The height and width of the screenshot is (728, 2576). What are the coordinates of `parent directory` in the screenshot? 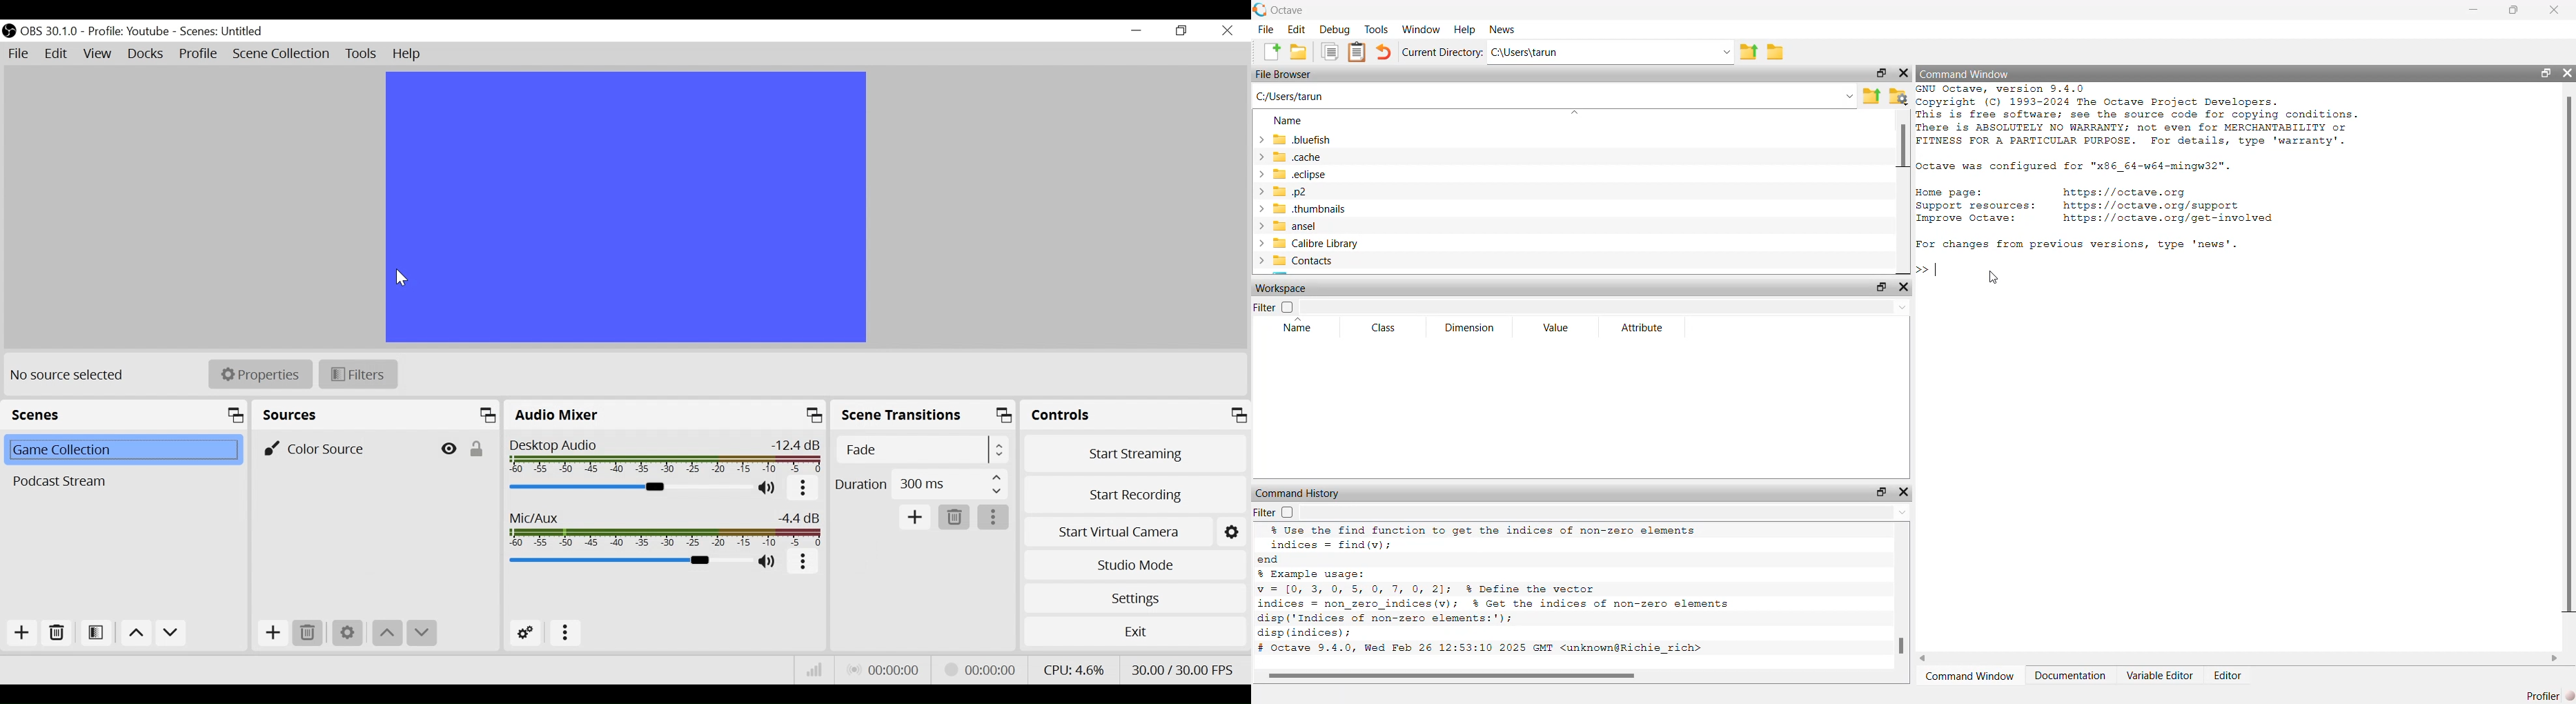 It's located at (1749, 51).